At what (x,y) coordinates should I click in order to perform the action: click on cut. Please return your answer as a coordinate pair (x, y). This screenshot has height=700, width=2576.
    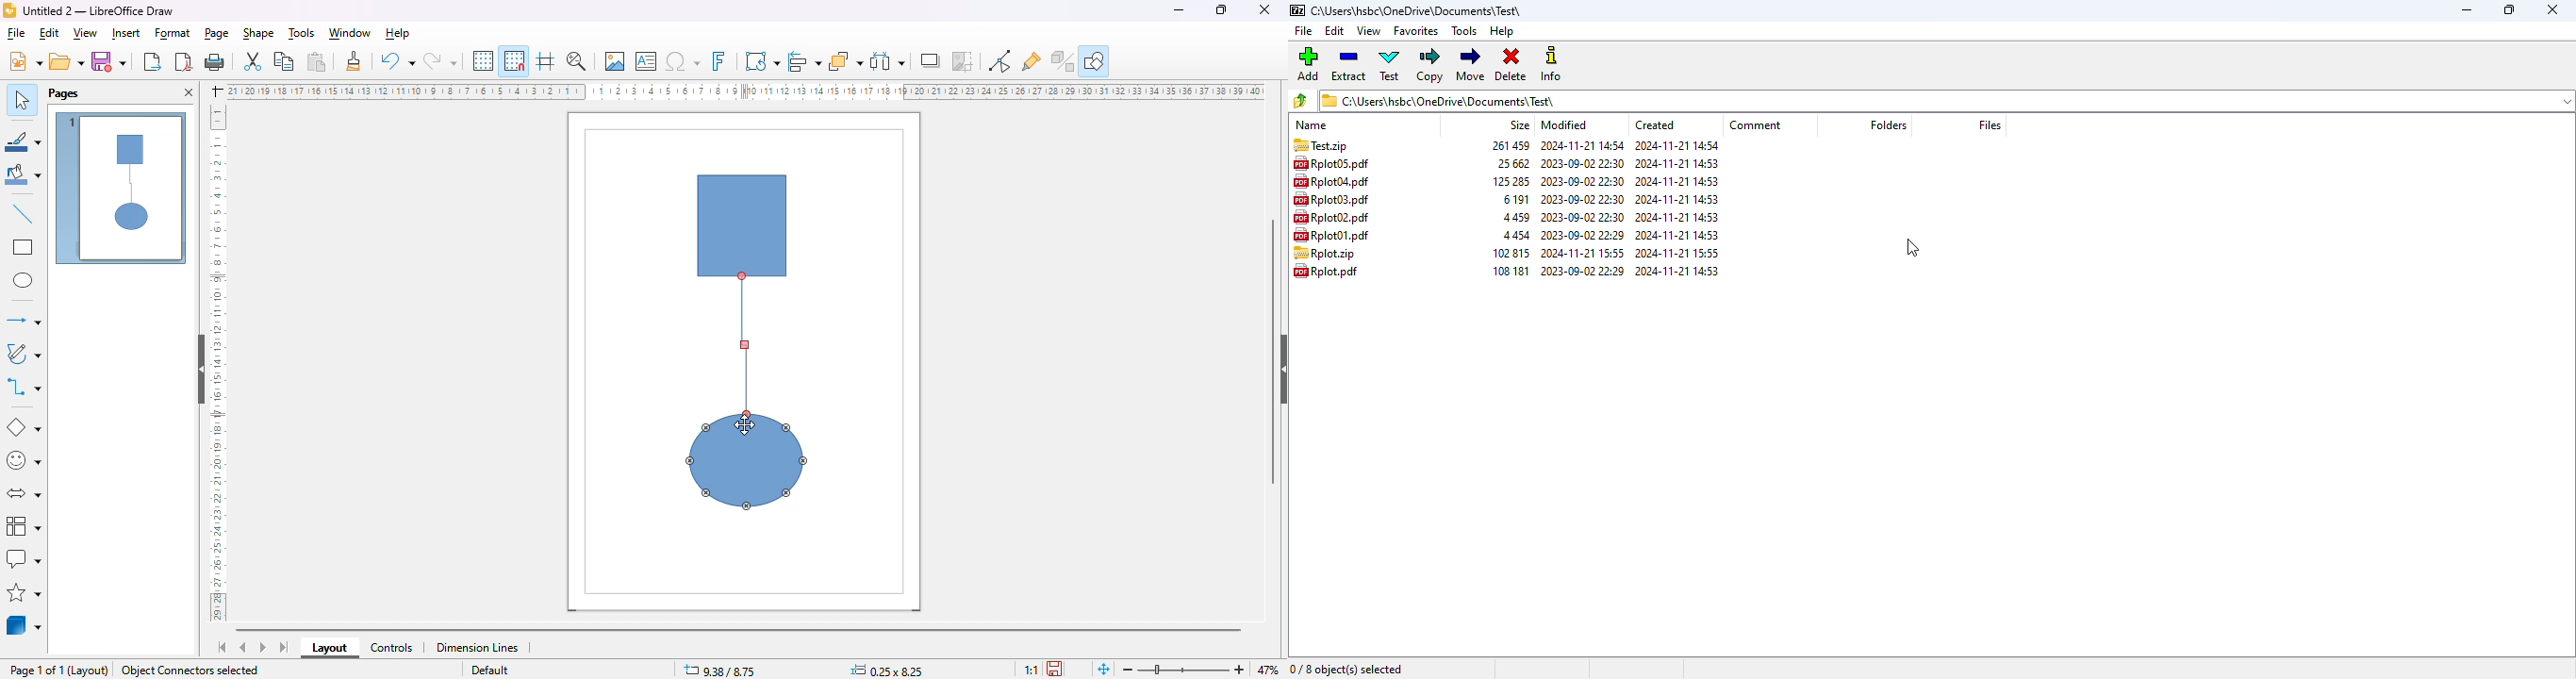
    Looking at the image, I should click on (253, 61).